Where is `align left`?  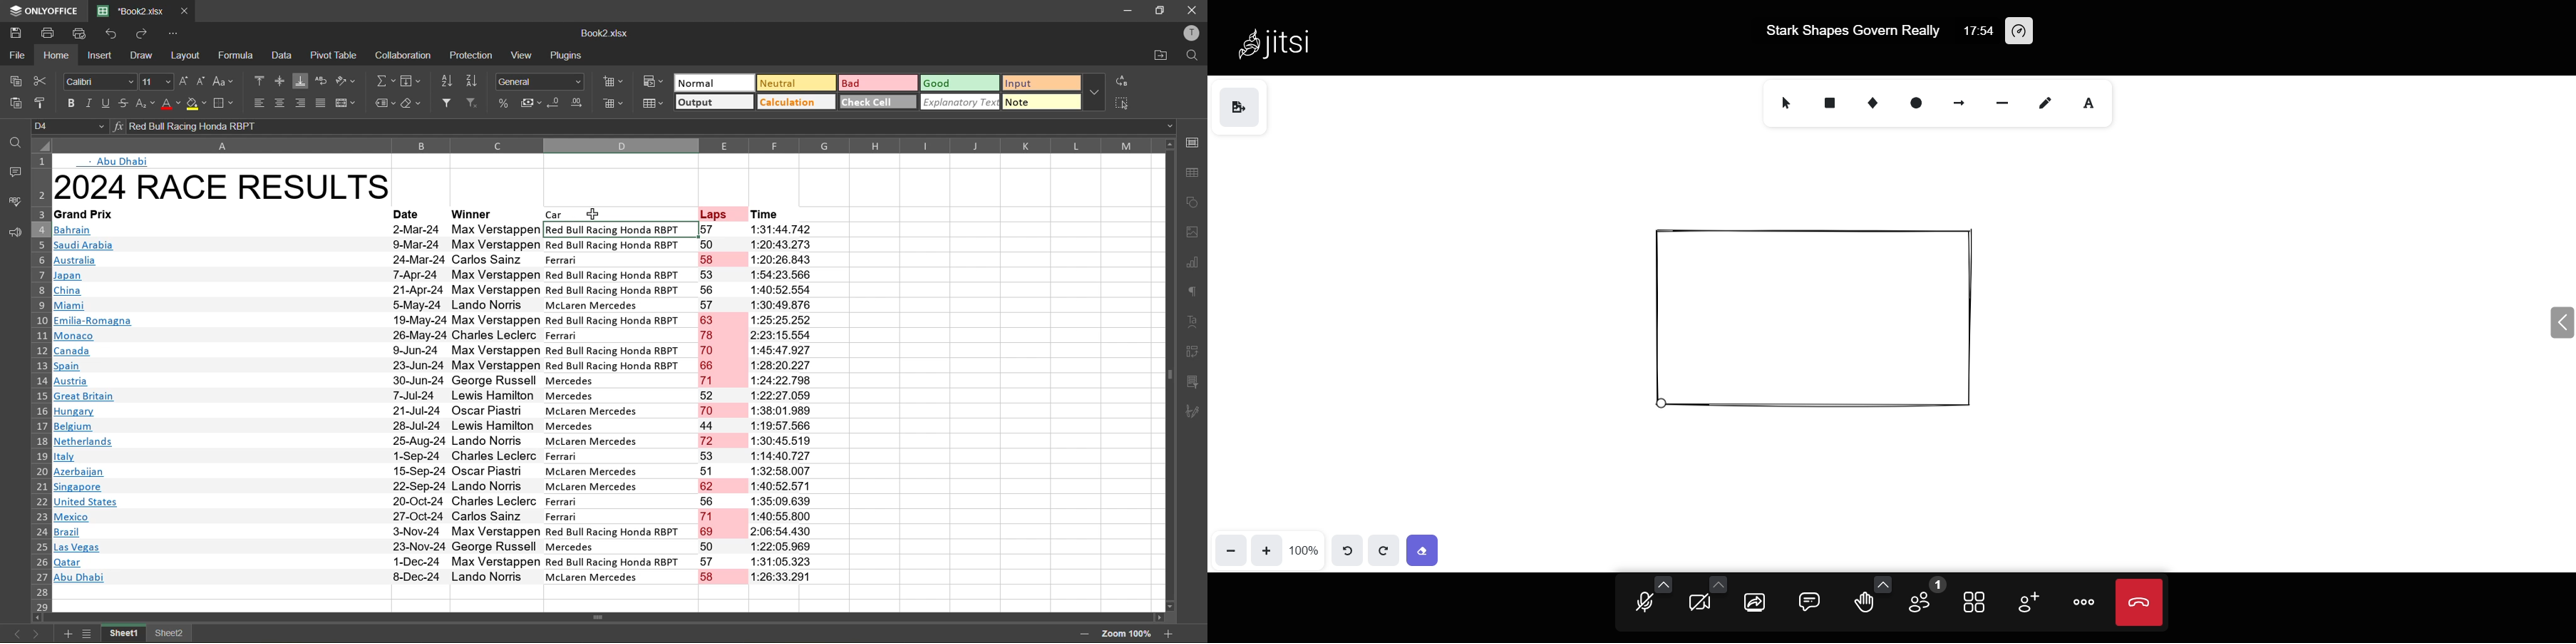
align left is located at coordinates (260, 102).